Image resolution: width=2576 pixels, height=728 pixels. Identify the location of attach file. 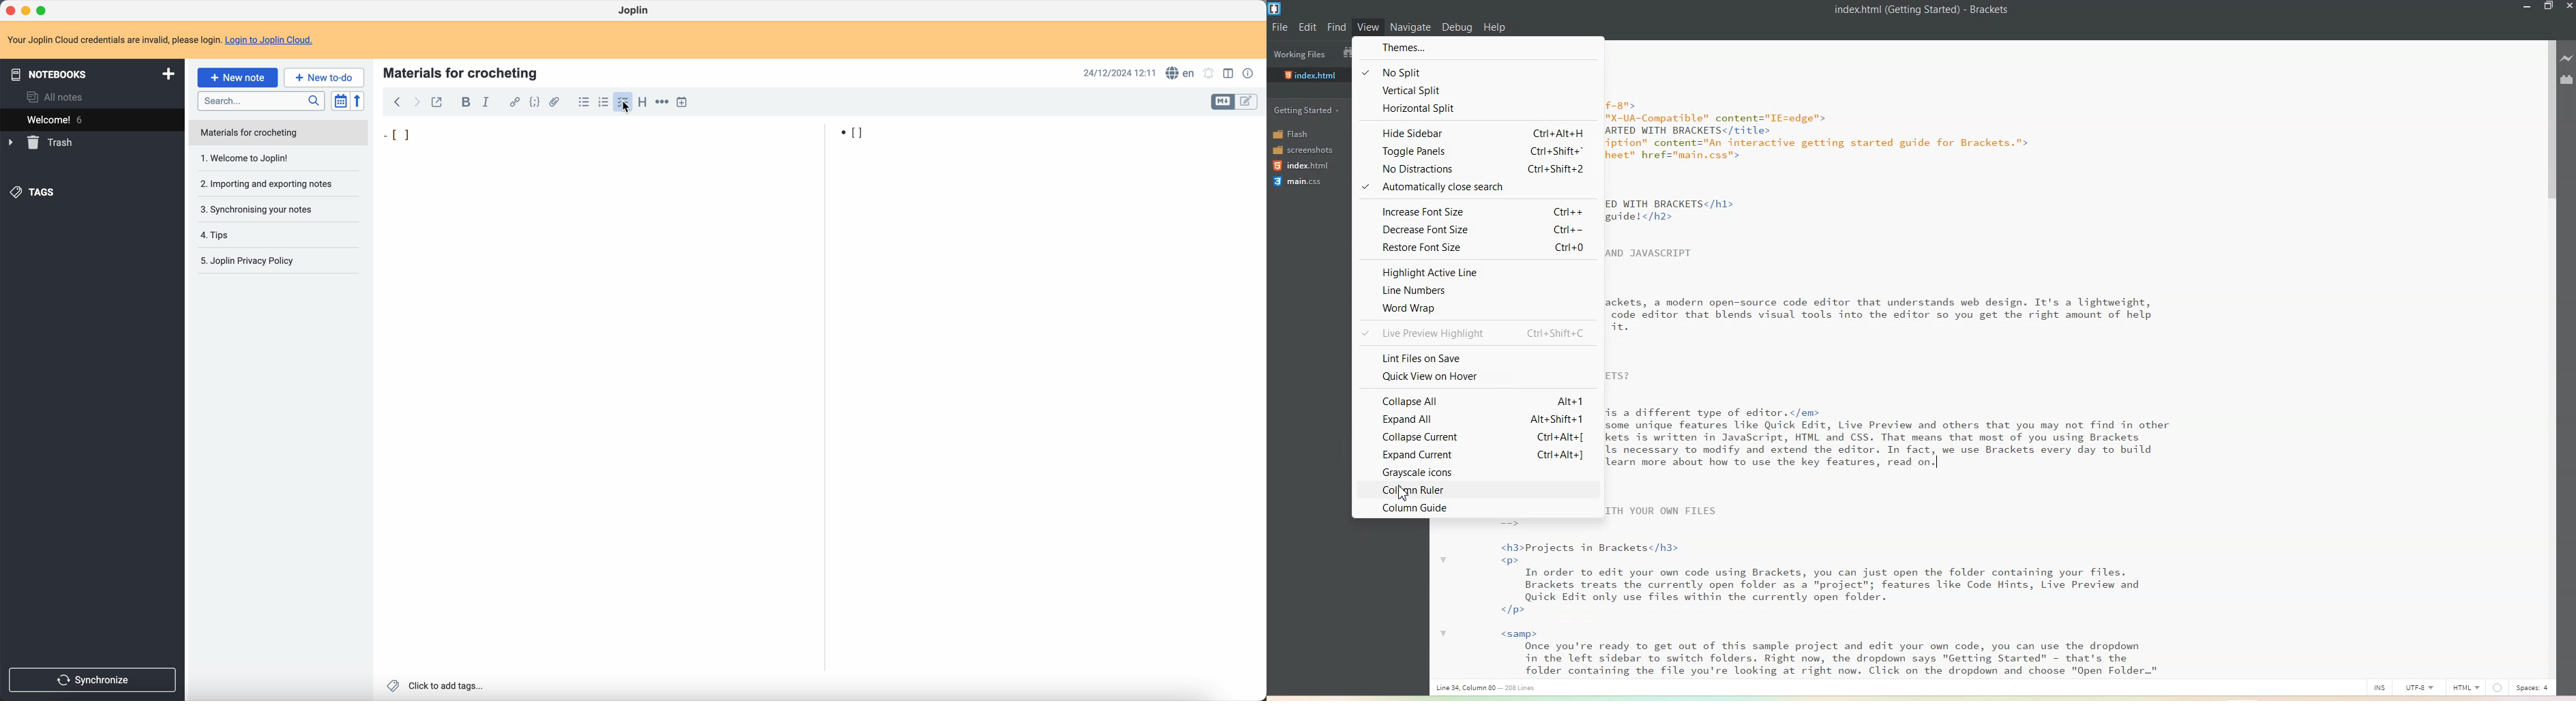
(557, 102).